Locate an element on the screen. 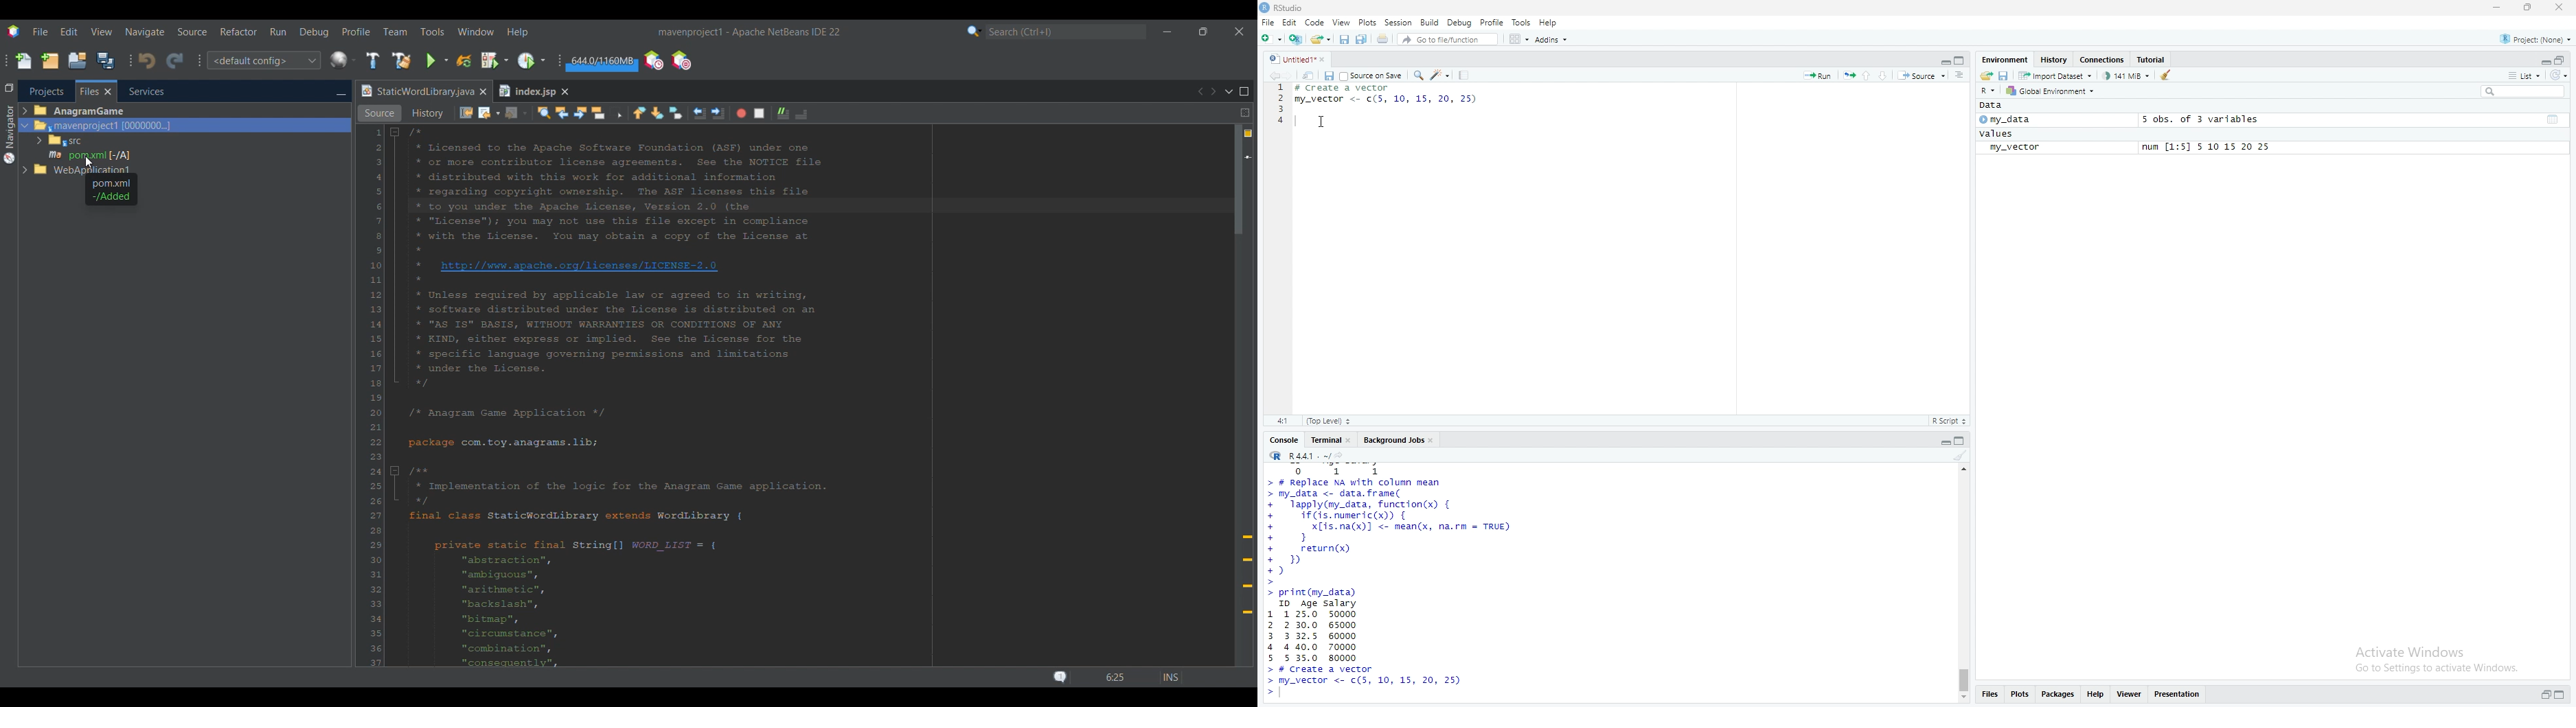 The width and height of the screenshot is (2576, 728). expand is located at coordinates (1944, 62).